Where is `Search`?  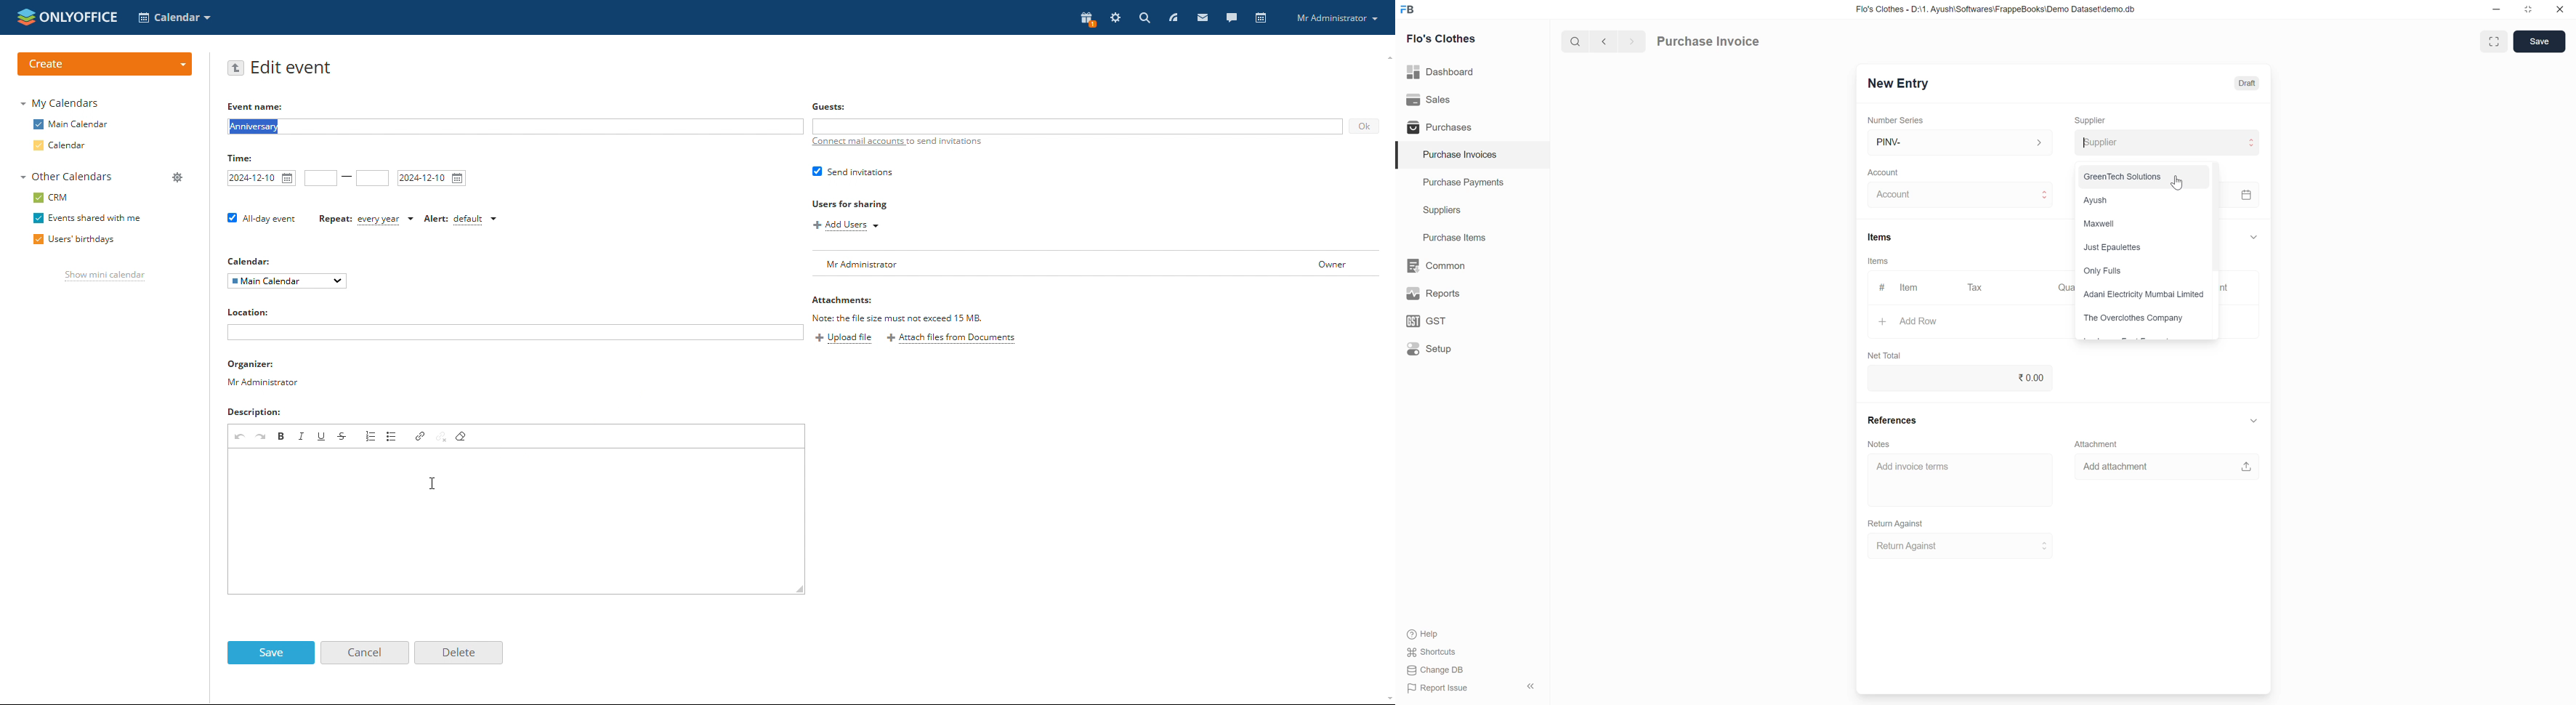
Search is located at coordinates (1576, 41).